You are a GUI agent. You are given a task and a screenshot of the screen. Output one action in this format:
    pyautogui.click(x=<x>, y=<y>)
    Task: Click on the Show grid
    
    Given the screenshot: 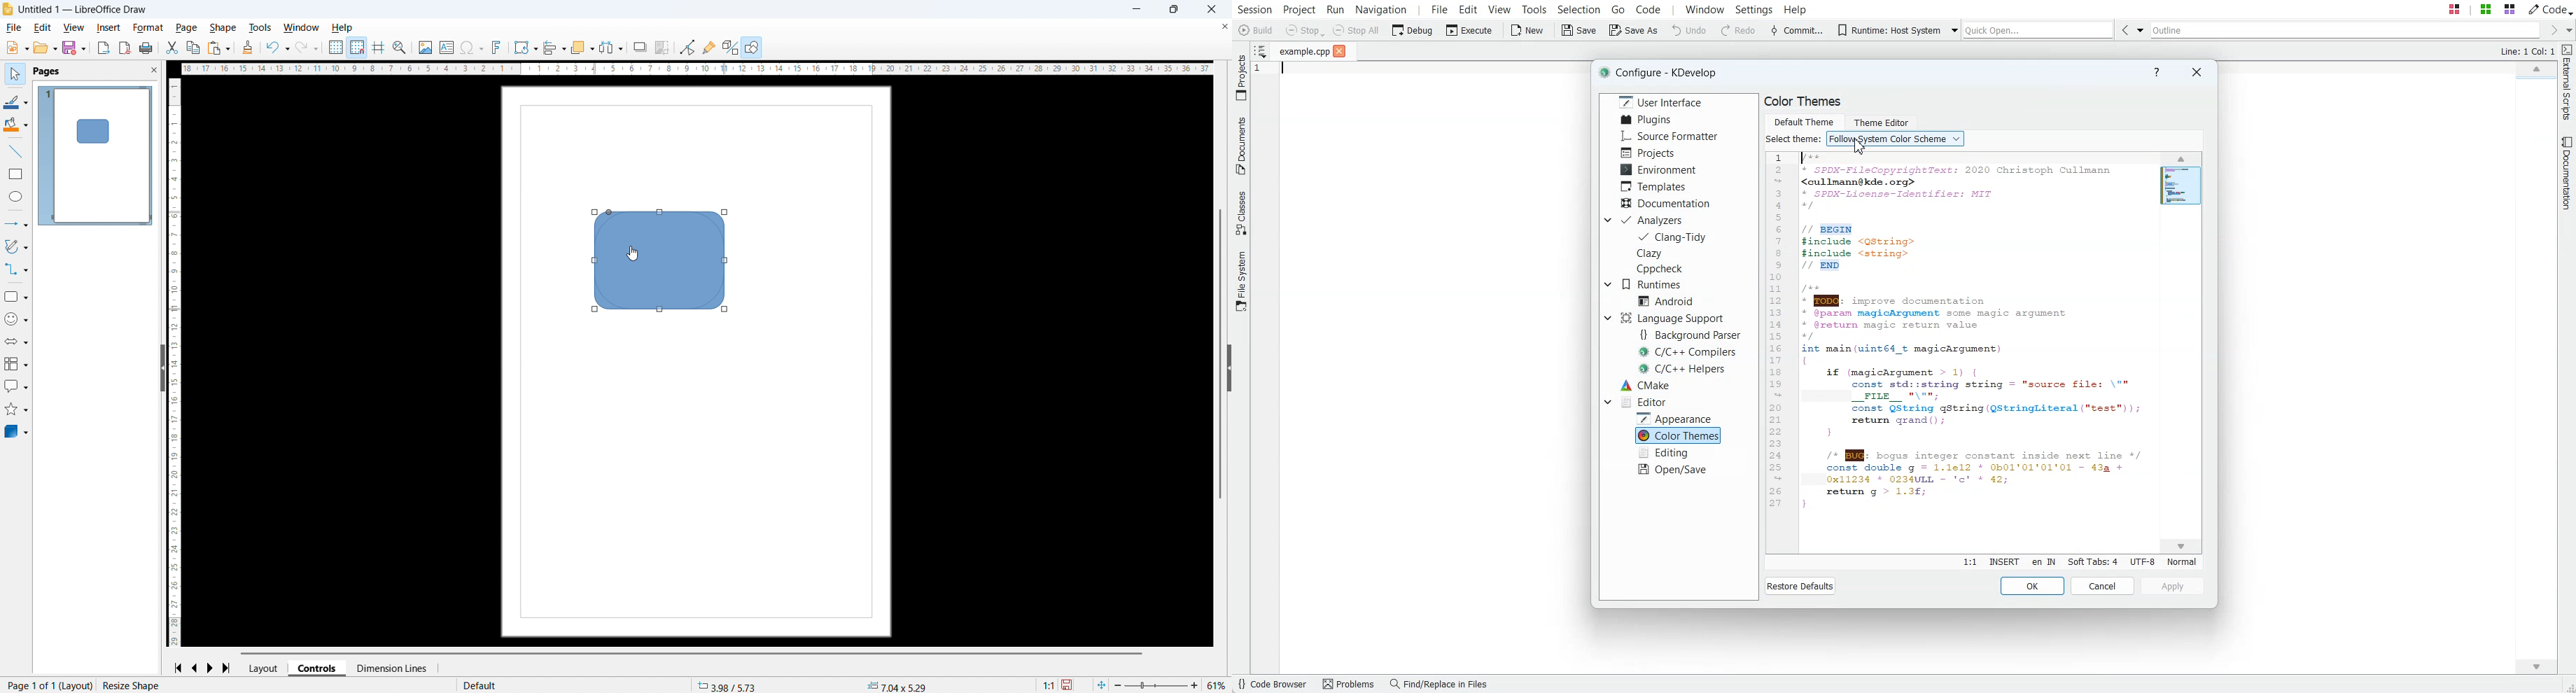 What is the action you would take?
    pyautogui.click(x=336, y=48)
    